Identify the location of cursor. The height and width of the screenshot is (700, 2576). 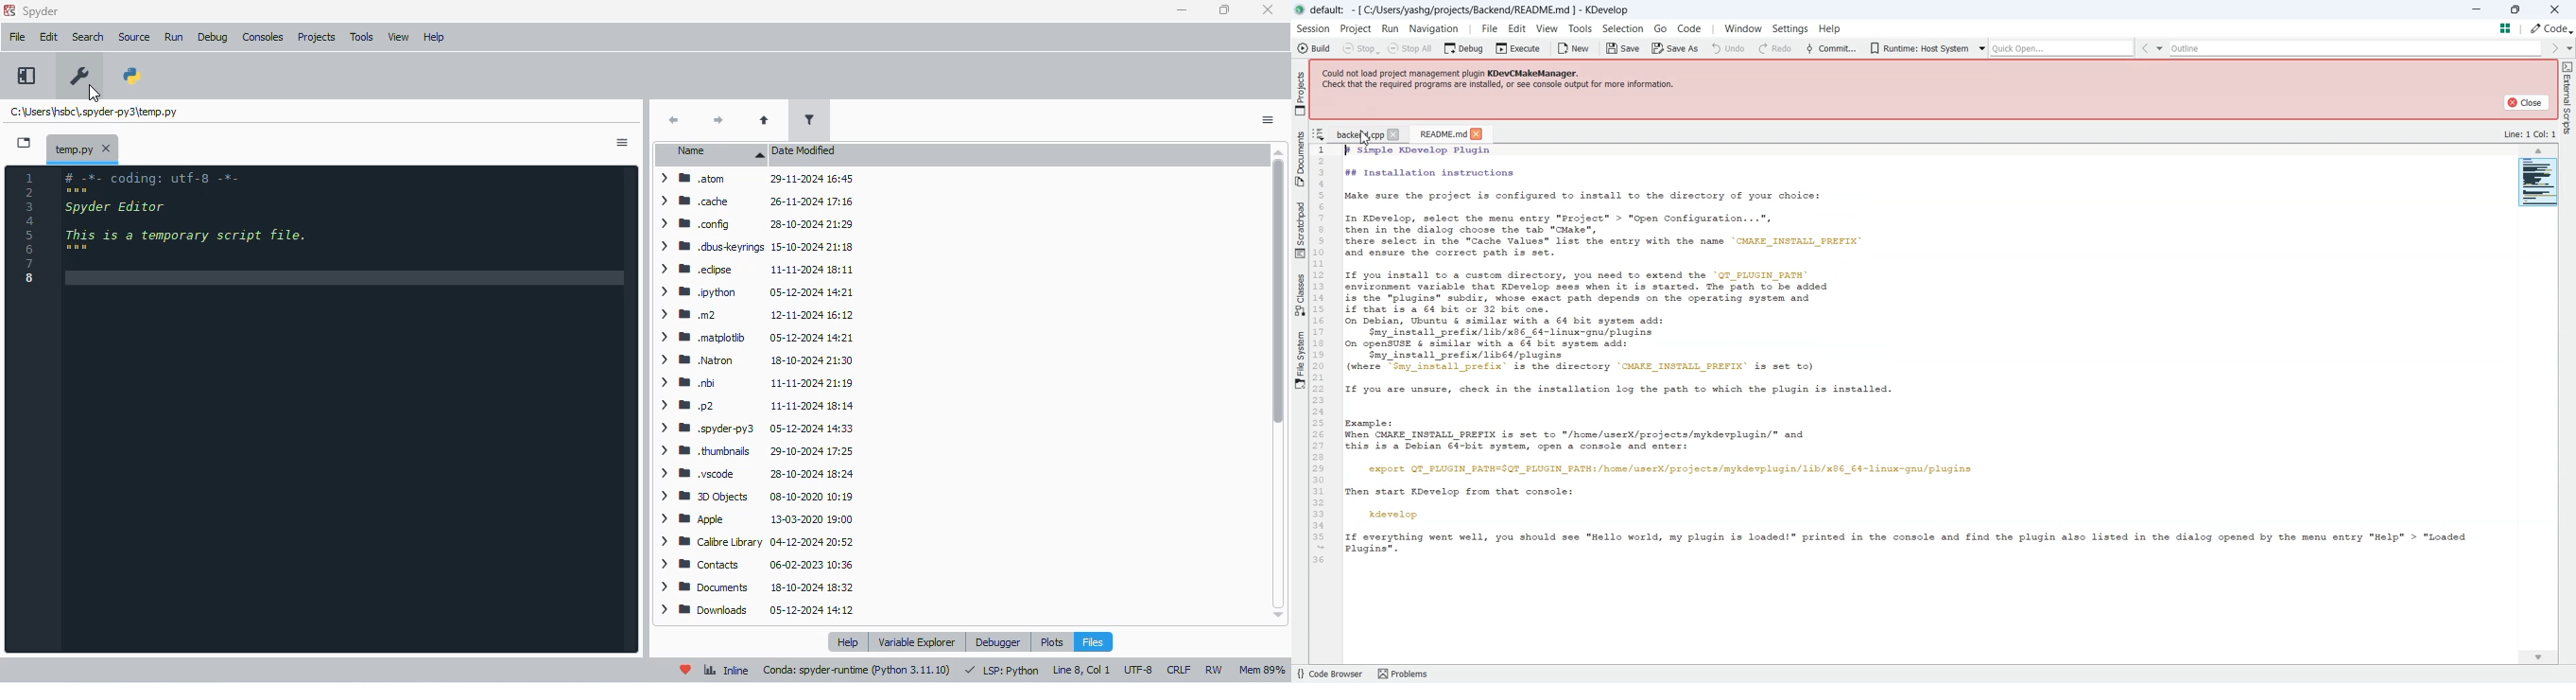
(94, 95).